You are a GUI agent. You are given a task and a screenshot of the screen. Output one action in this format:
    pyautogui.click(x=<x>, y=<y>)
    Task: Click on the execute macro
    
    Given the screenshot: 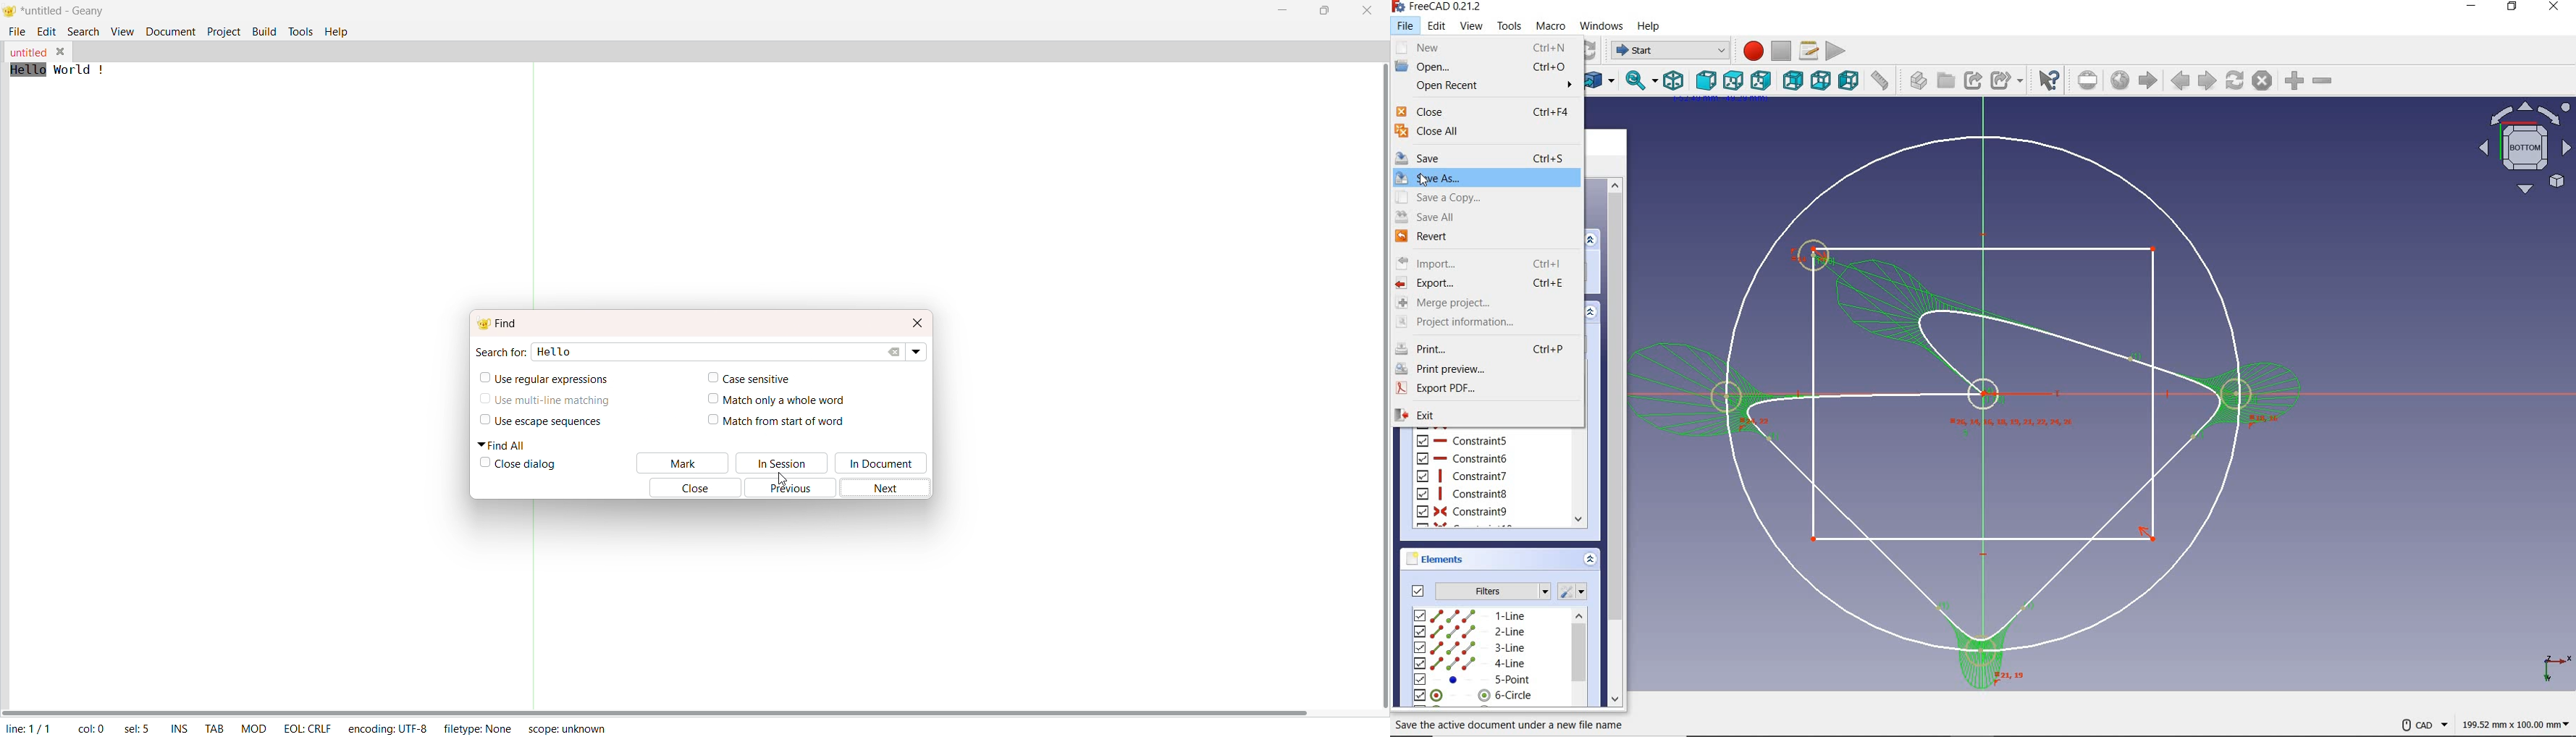 What is the action you would take?
    pyautogui.click(x=1836, y=50)
    